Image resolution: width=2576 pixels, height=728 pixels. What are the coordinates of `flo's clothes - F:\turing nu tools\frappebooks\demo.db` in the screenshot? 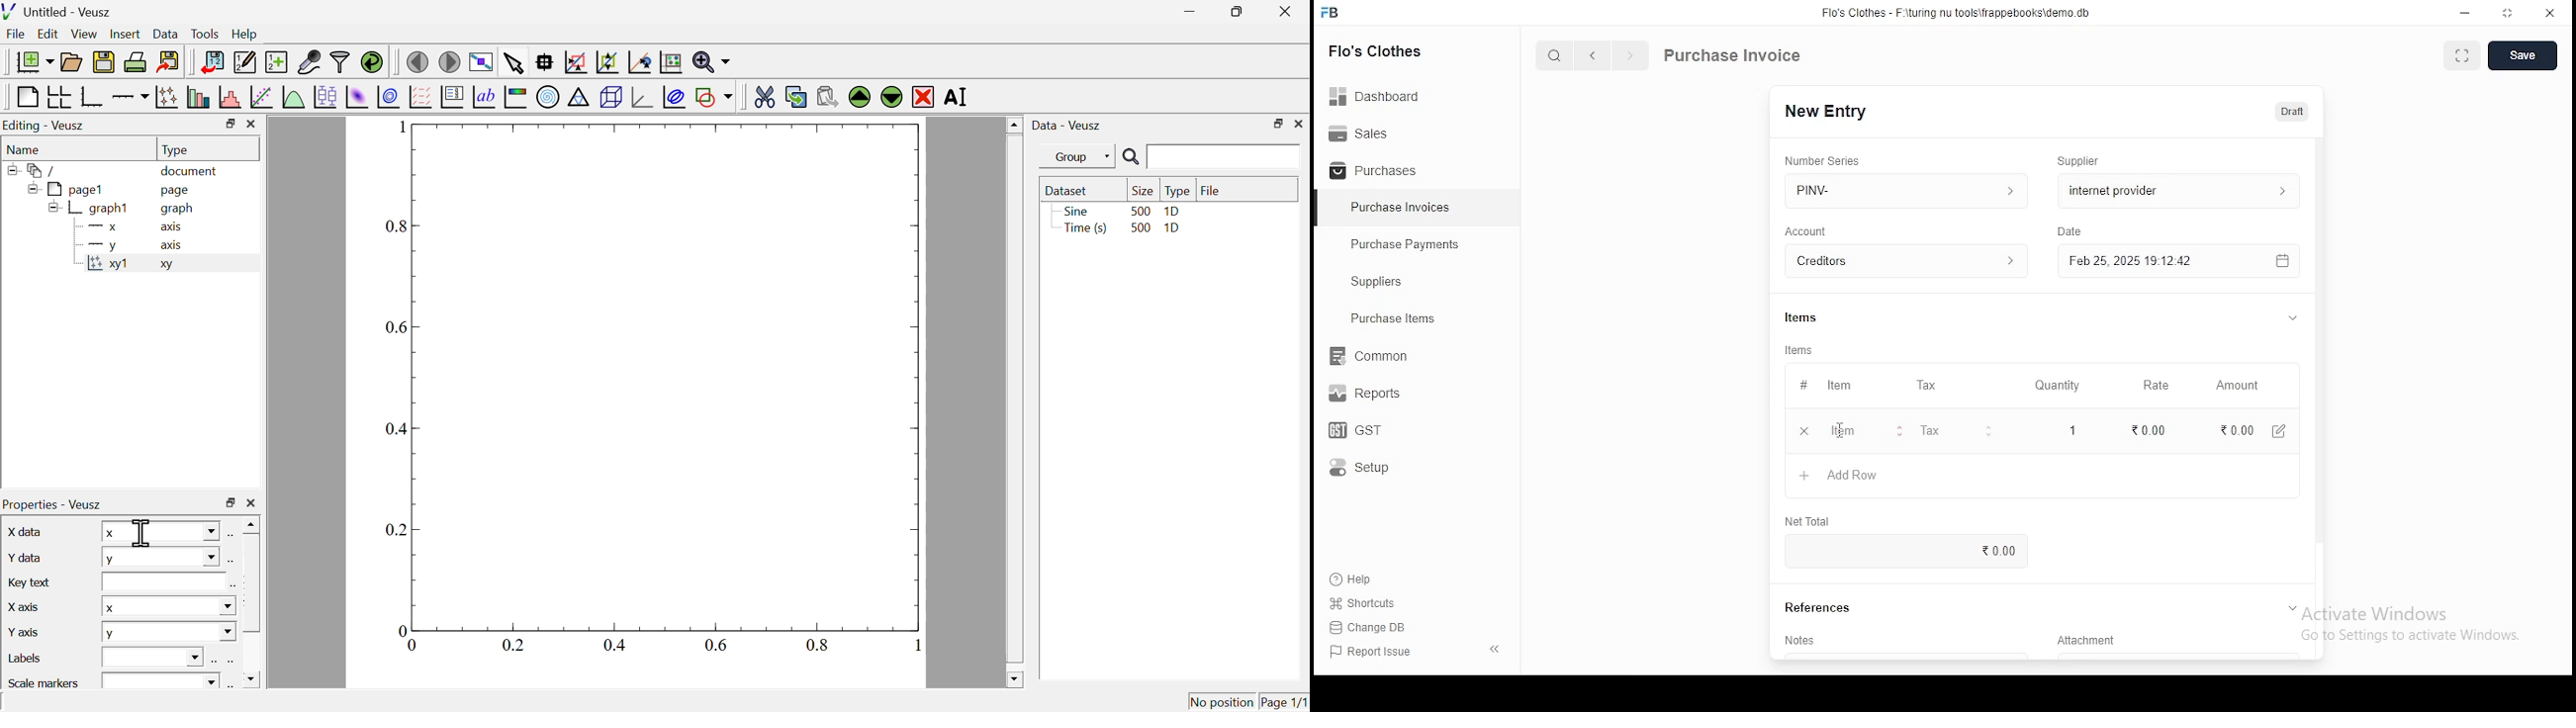 It's located at (1957, 13).